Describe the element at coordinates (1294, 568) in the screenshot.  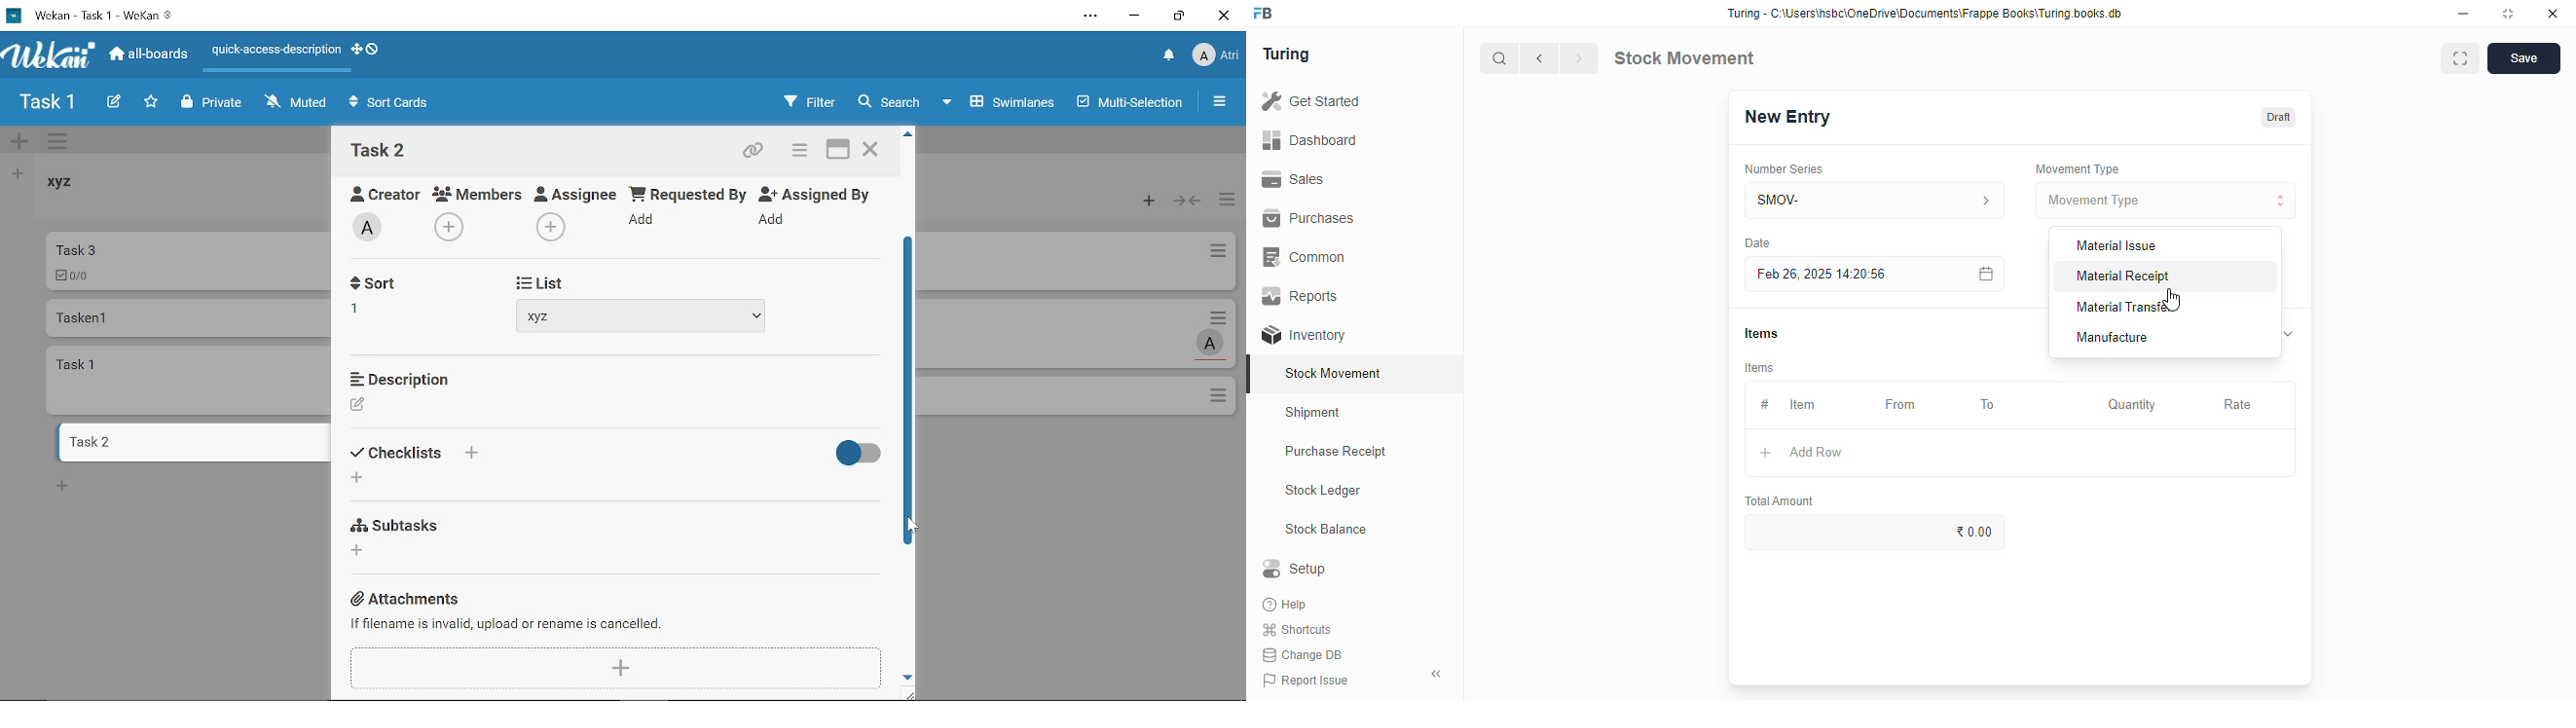
I see `setup` at that location.